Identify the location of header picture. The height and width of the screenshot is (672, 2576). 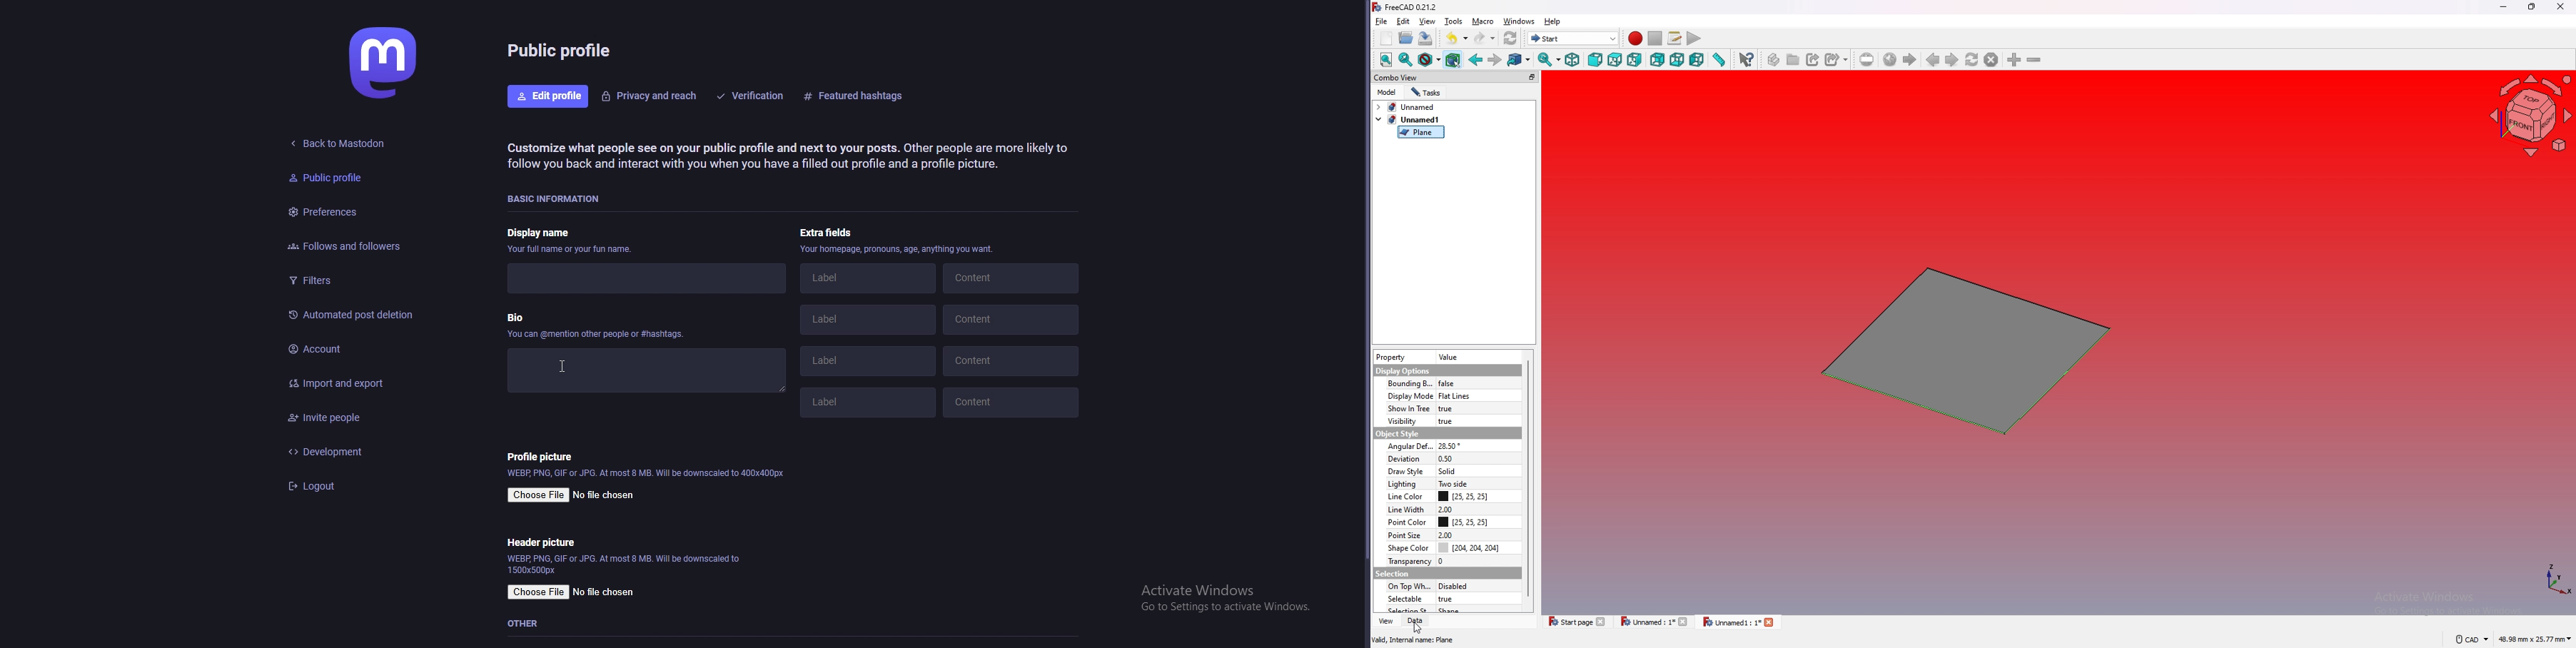
(540, 542).